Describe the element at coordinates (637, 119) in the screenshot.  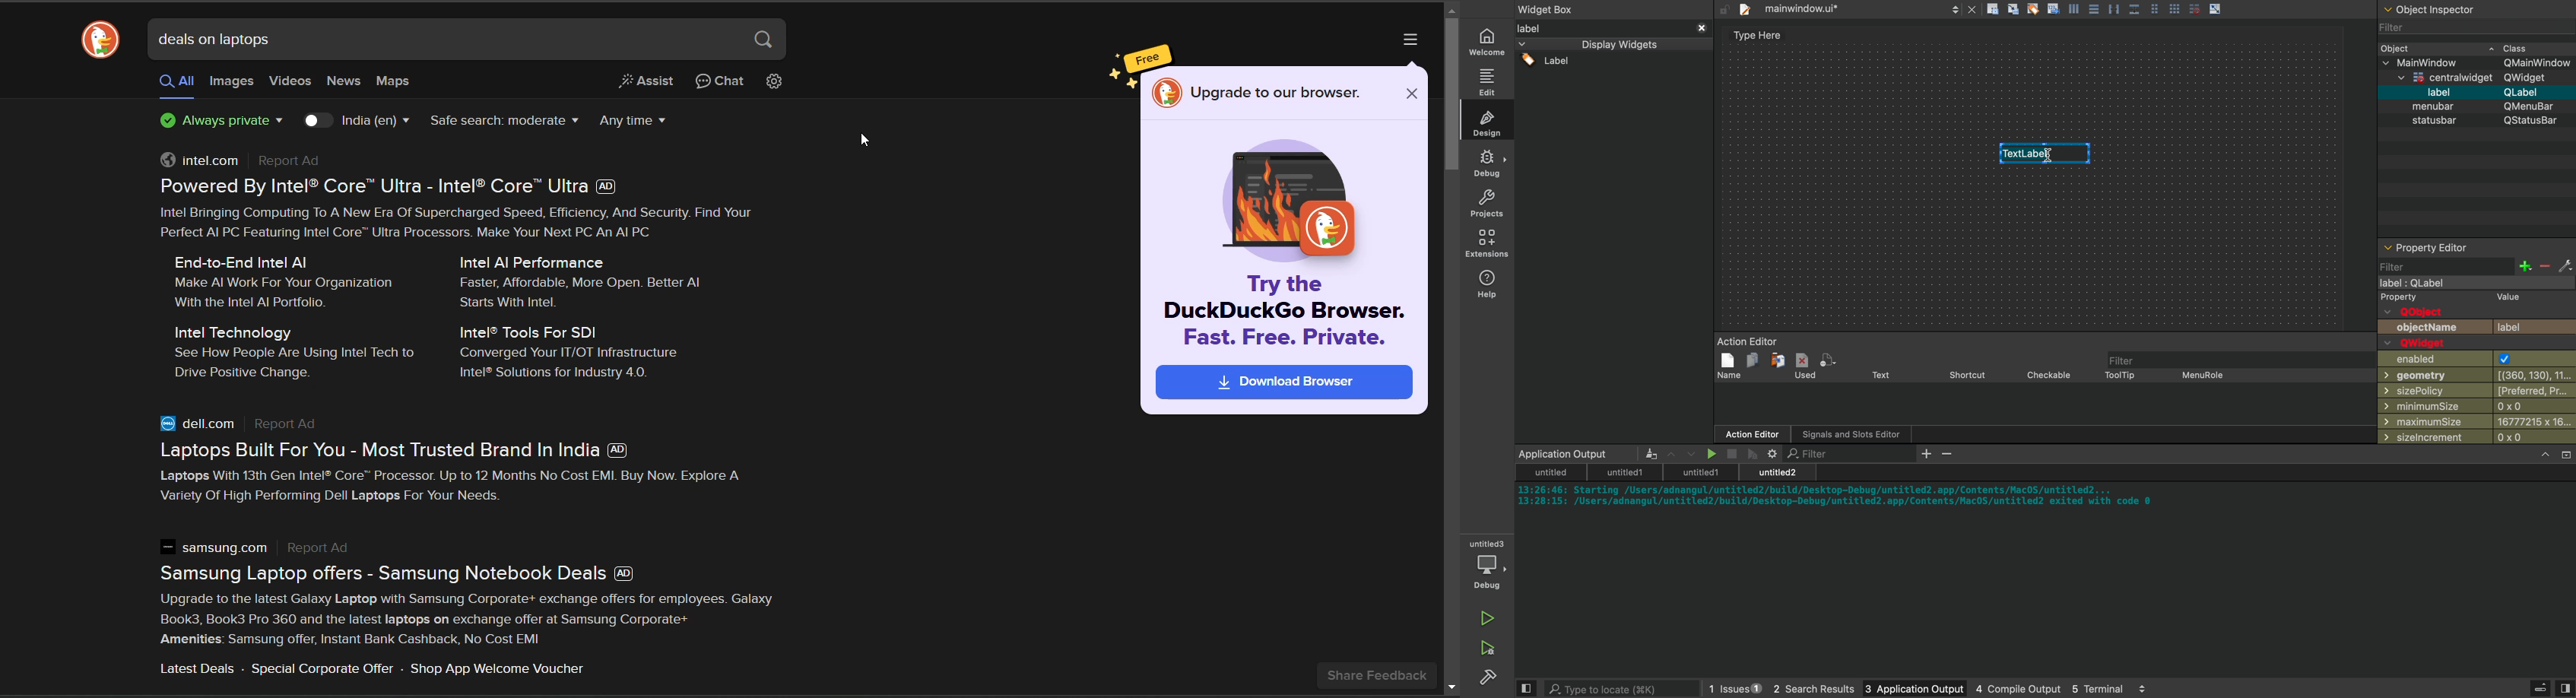
I see `result timeline filter` at that location.